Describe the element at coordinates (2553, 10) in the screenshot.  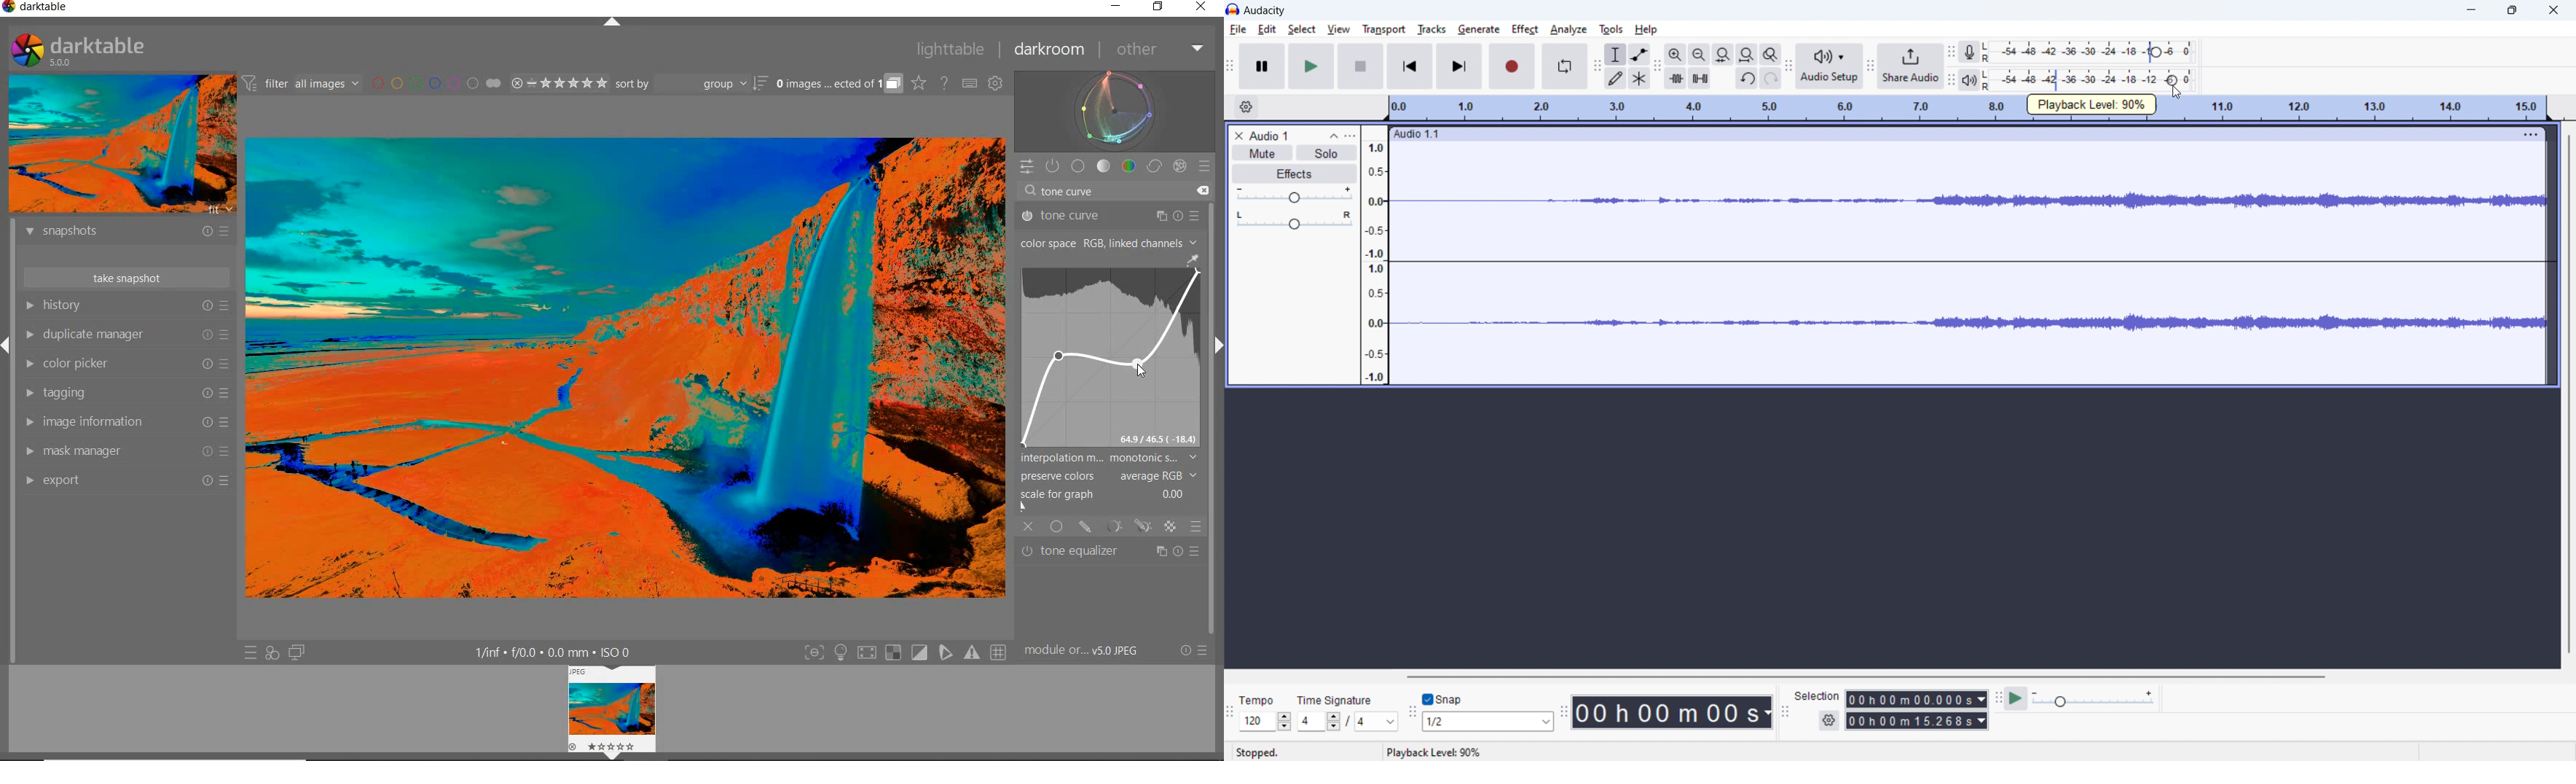
I see `close` at that location.